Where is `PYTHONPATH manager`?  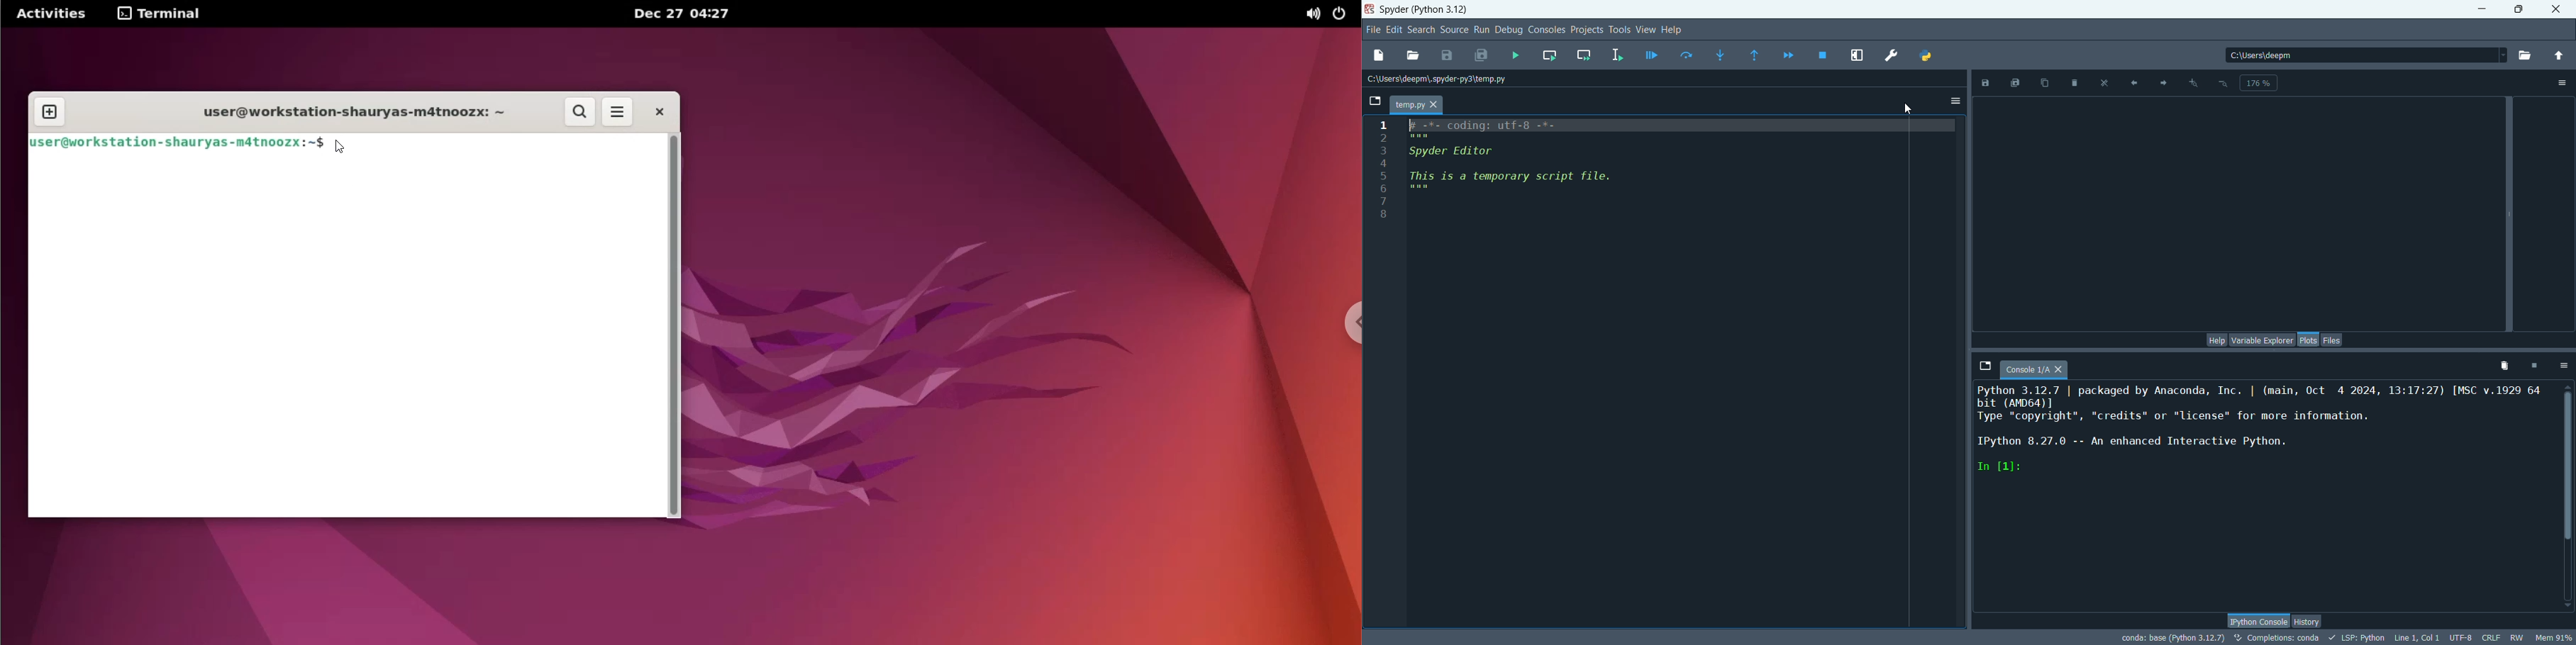 PYTHONPATH manager is located at coordinates (1928, 57).